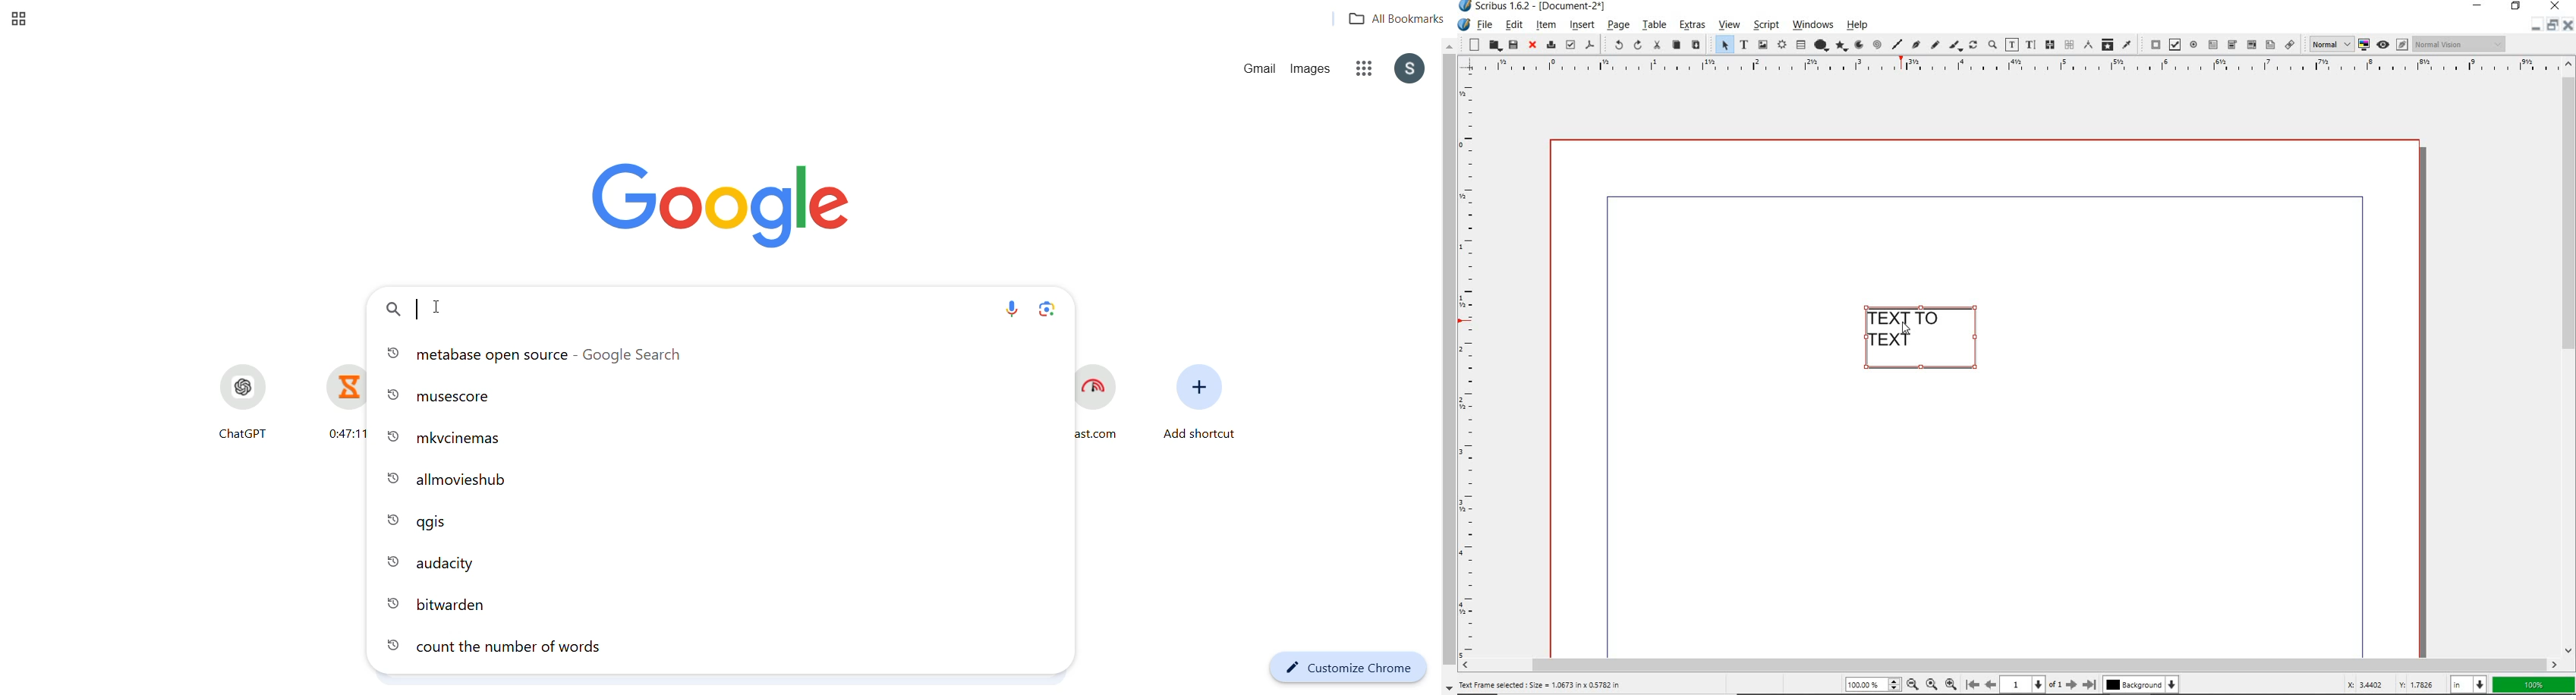  I want to click on save as pdf, so click(1590, 46).